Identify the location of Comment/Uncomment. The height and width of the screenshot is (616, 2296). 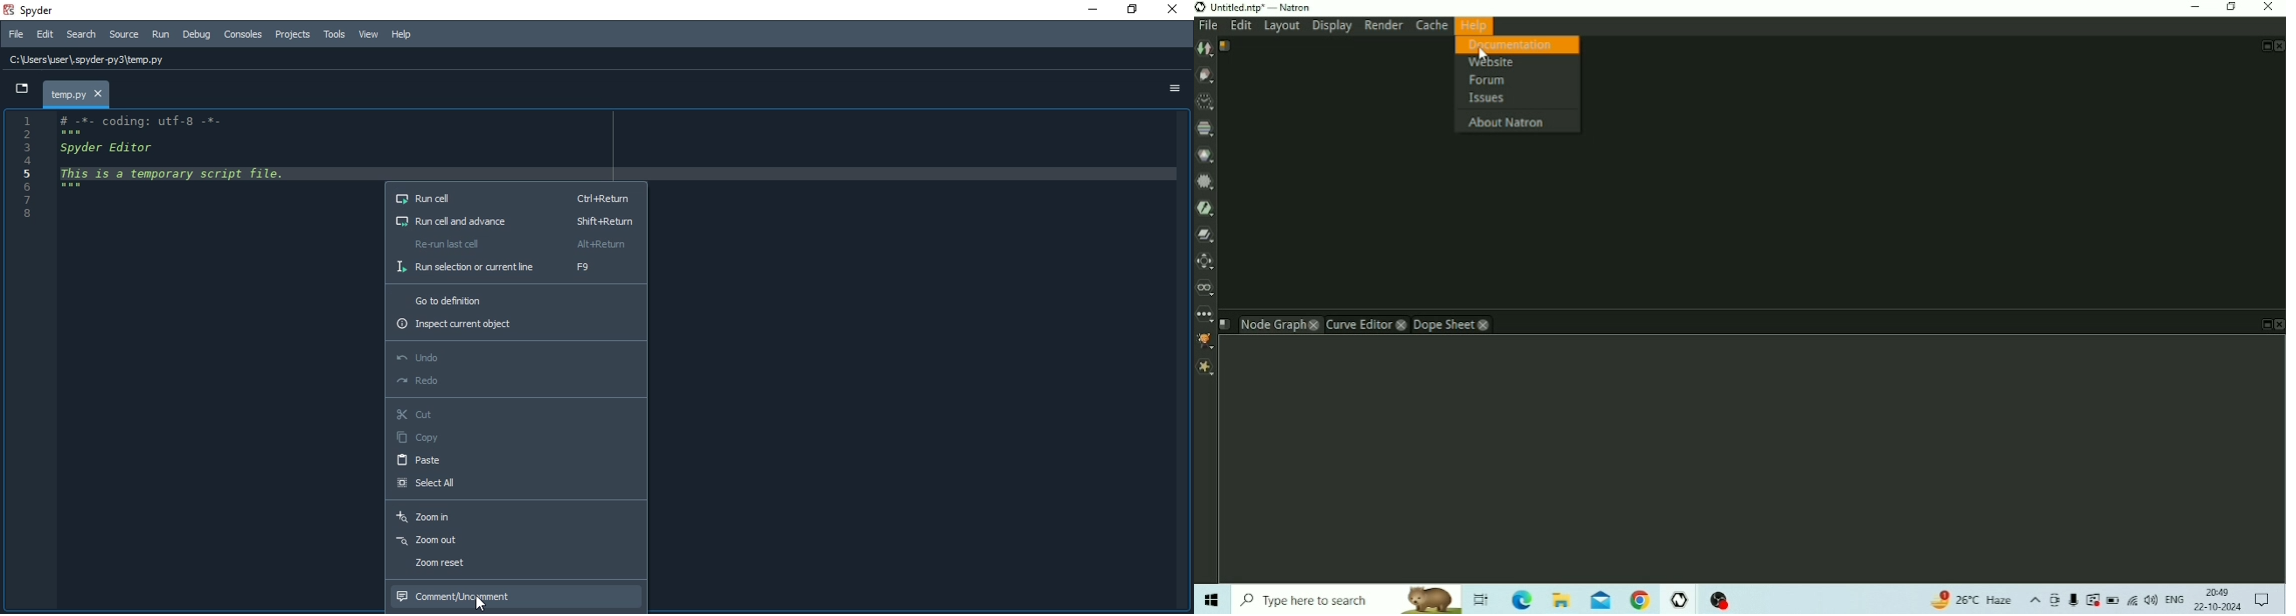
(518, 595).